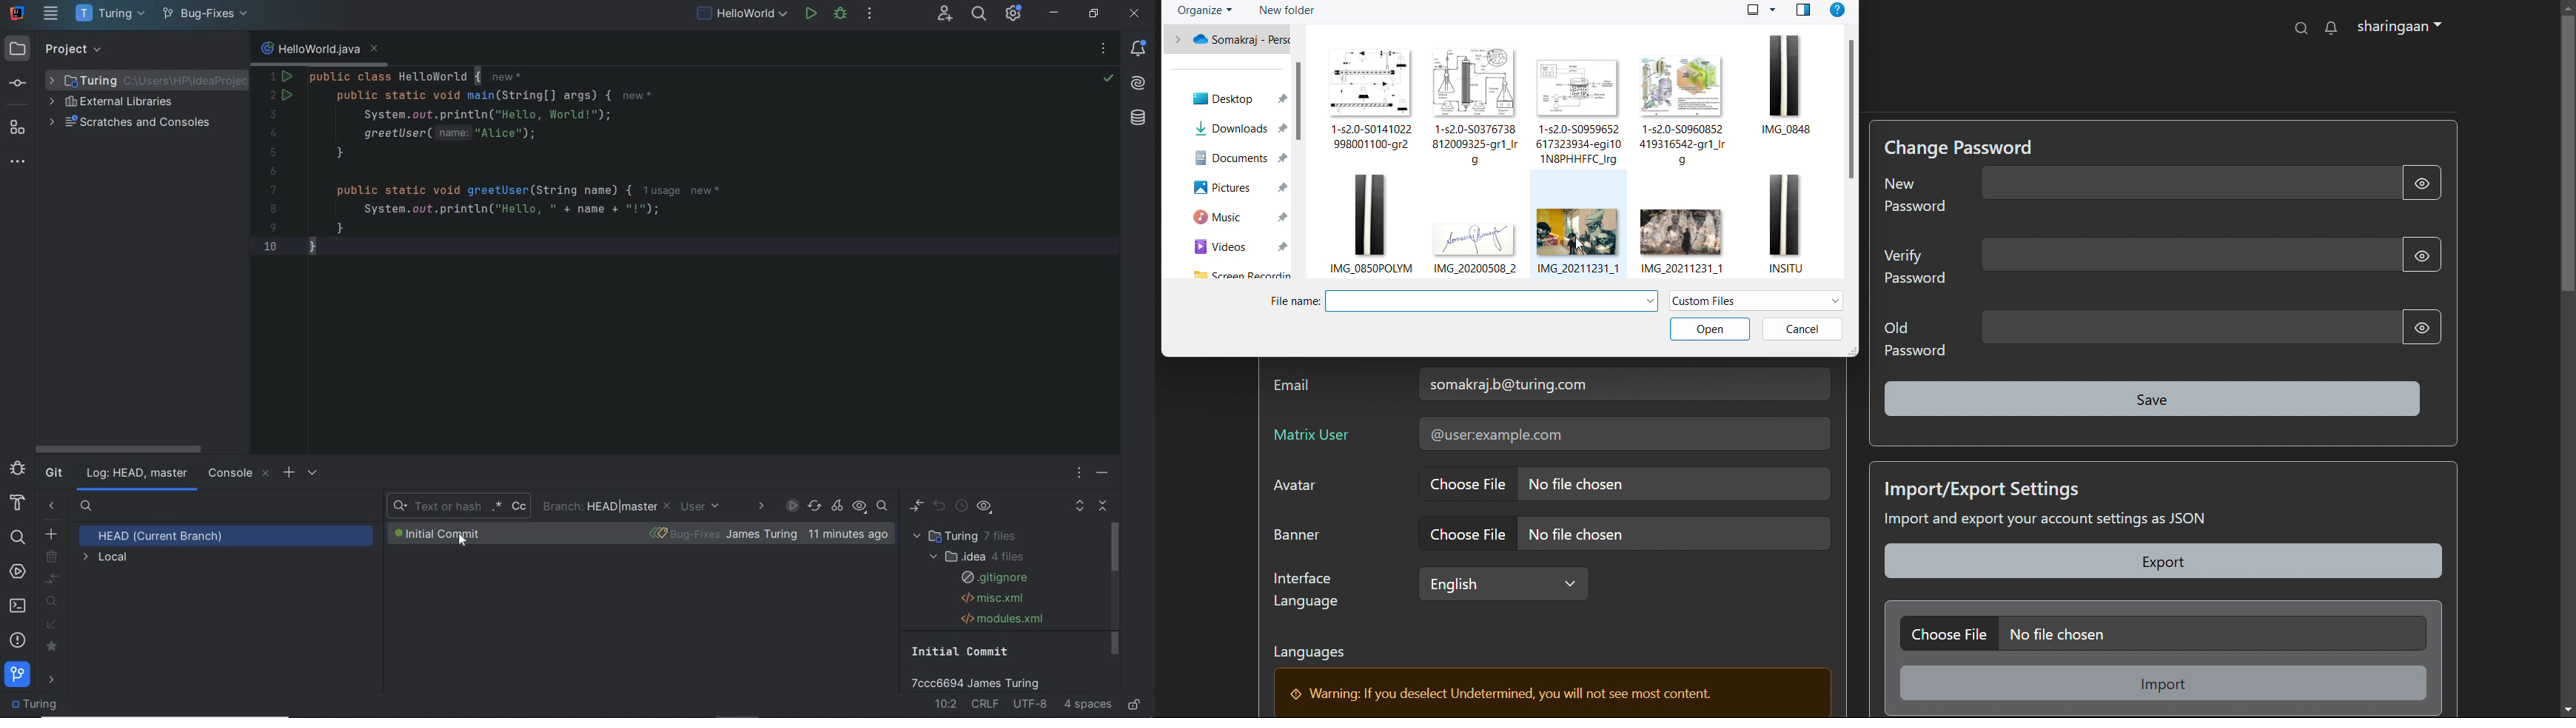 The image size is (2576, 728). What do you see at coordinates (942, 507) in the screenshot?
I see `revert` at bounding box center [942, 507].